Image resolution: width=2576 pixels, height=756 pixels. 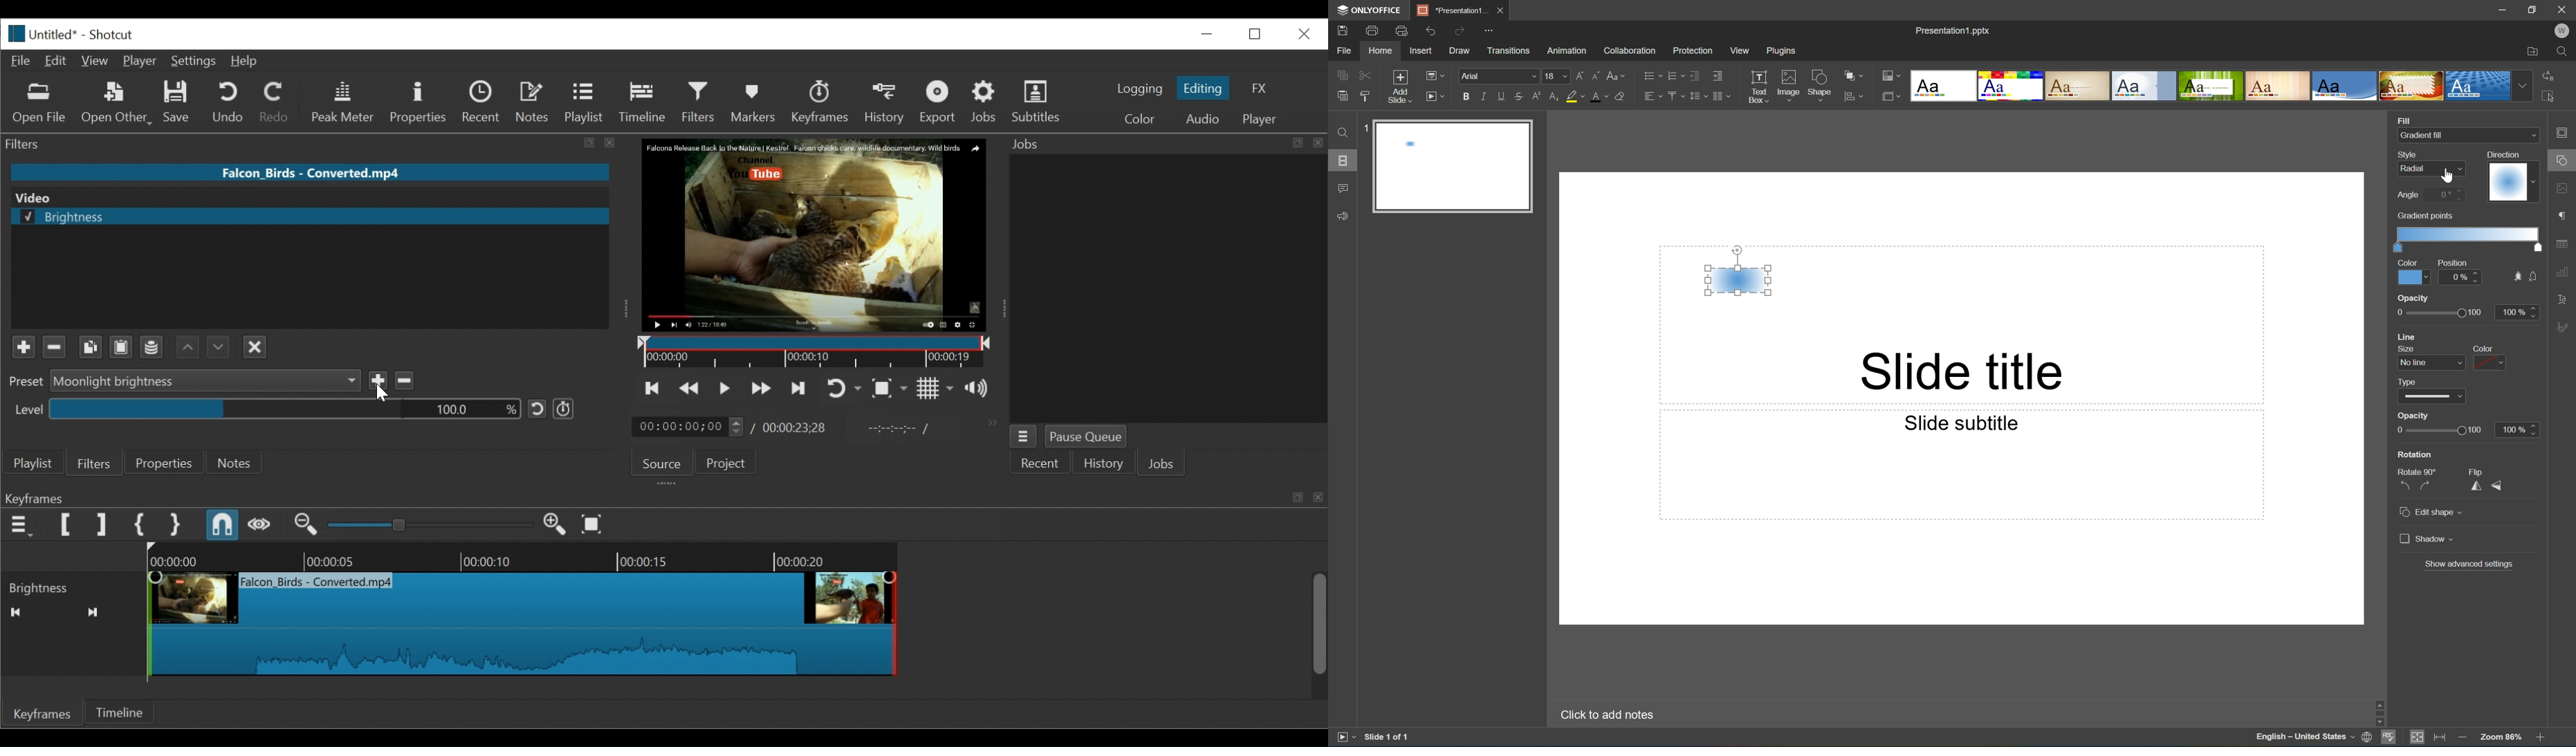 I want to click on Notes, so click(x=533, y=102).